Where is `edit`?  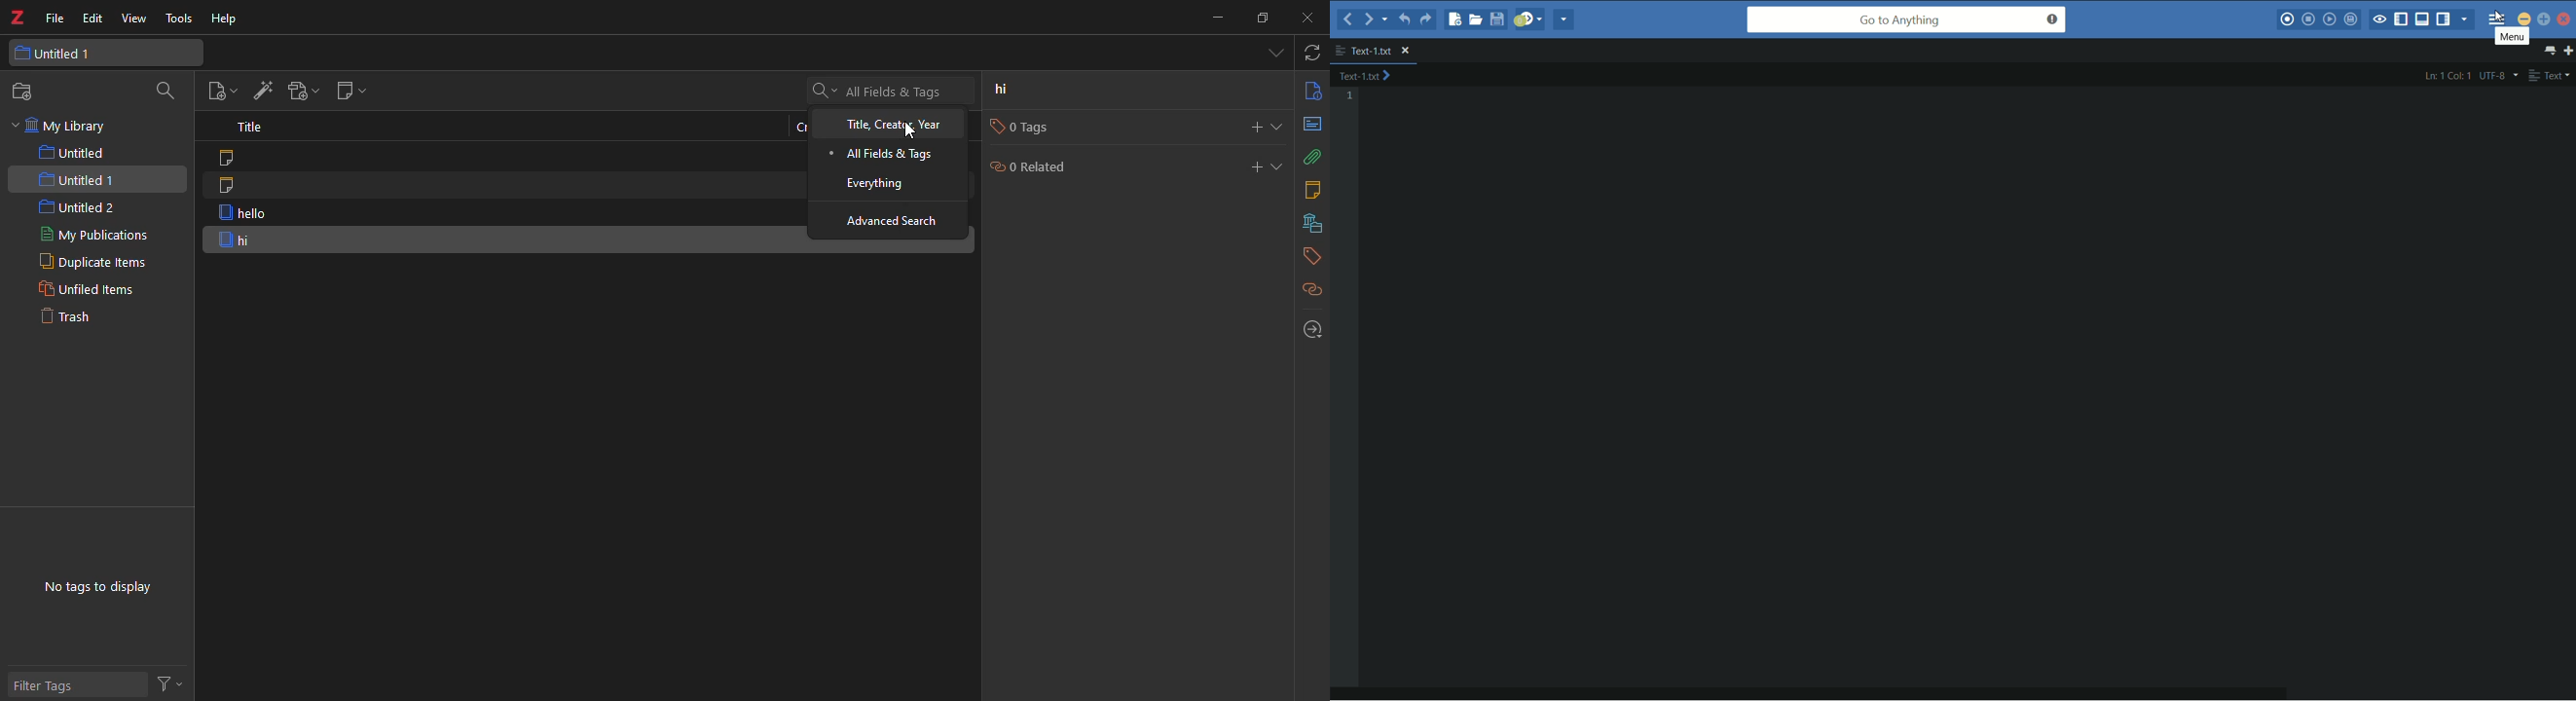
edit is located at coordinates (92, 18).